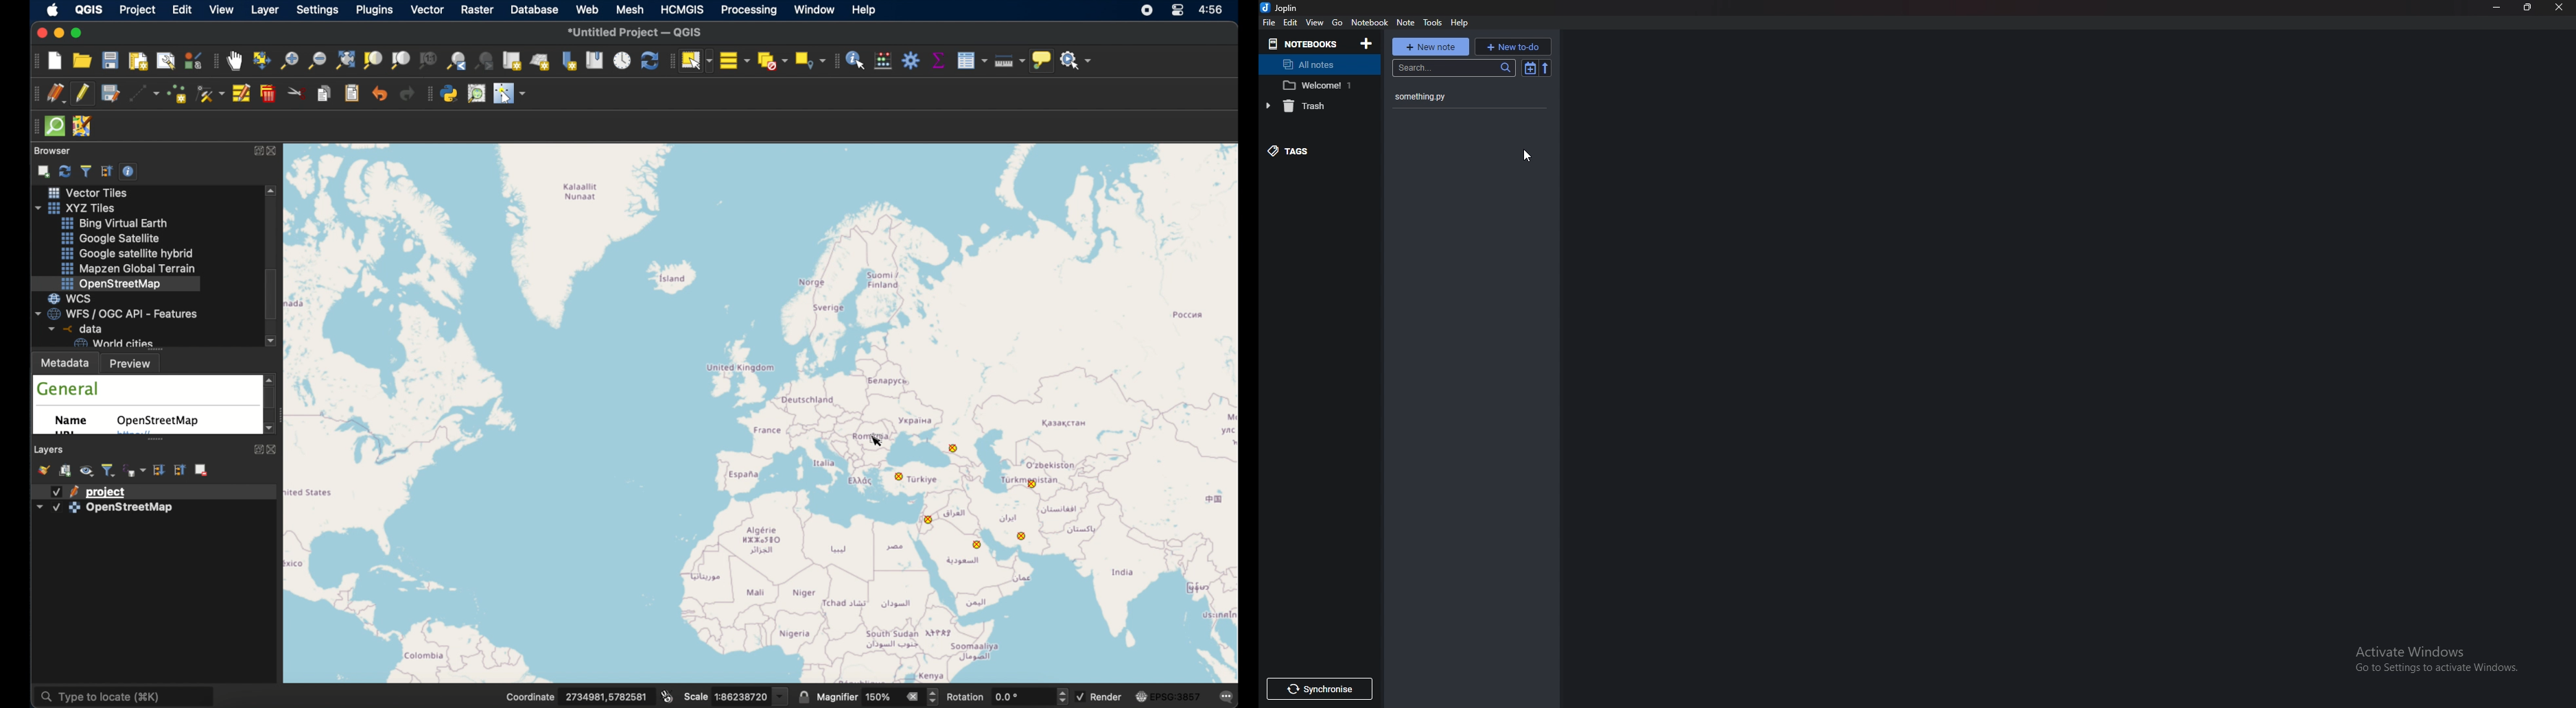 The width and height of the screenshot is (2576, 728). Describe the element at coordinates (130, 269) in the screenshot. I see `mapzen global terrain` at that location.